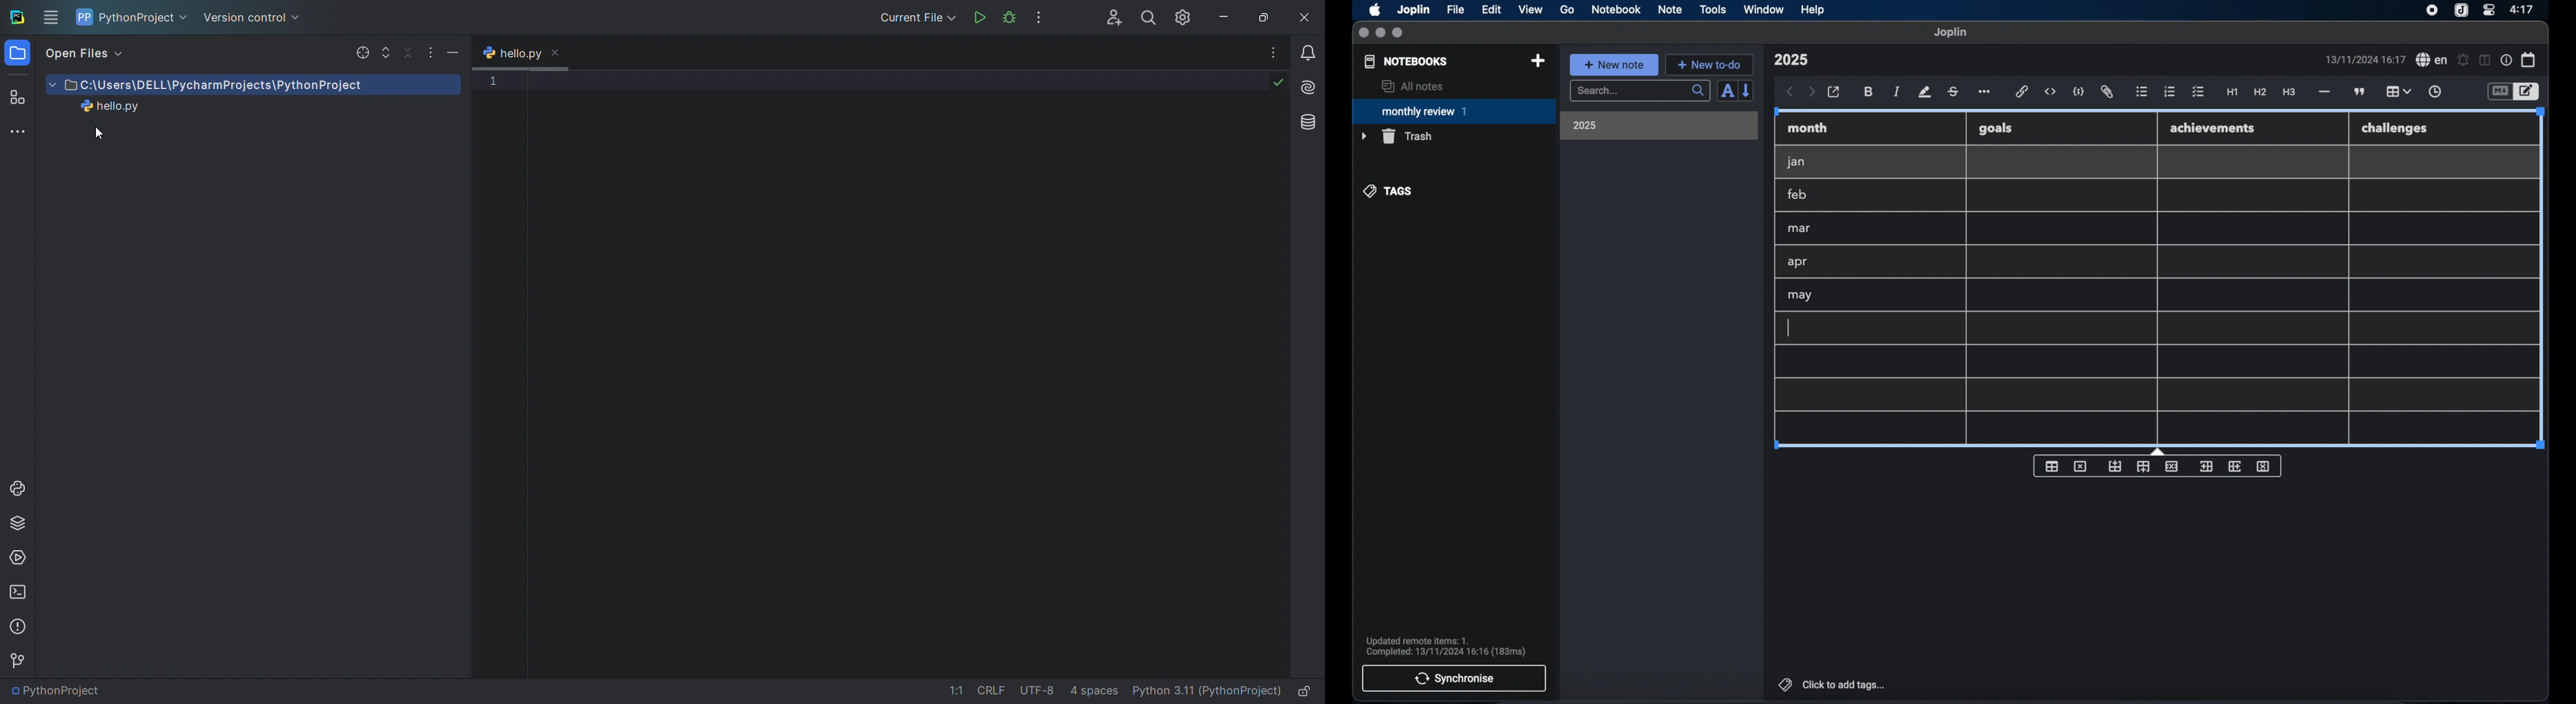  What do you see at coordinates (2050, 92) in the screenshot?
I see `inline code` at bounding box center [2050, 92].